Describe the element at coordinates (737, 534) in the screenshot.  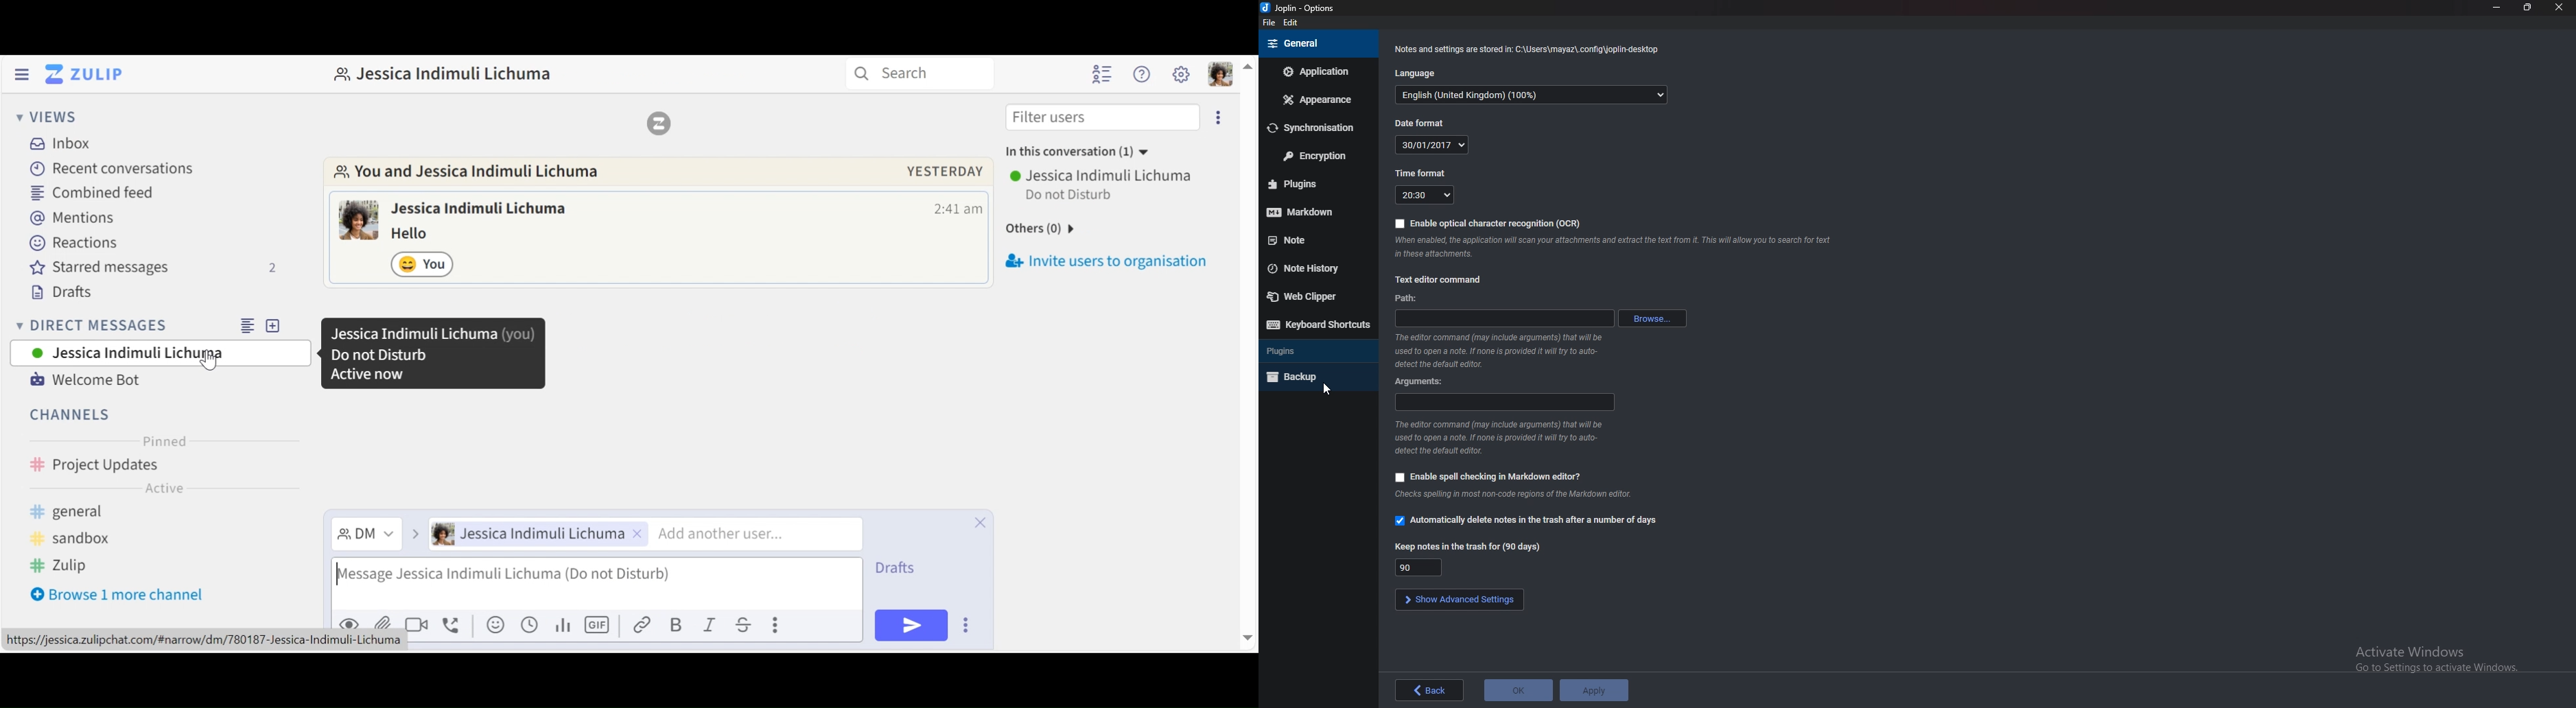
I see `Add another user` at that location.